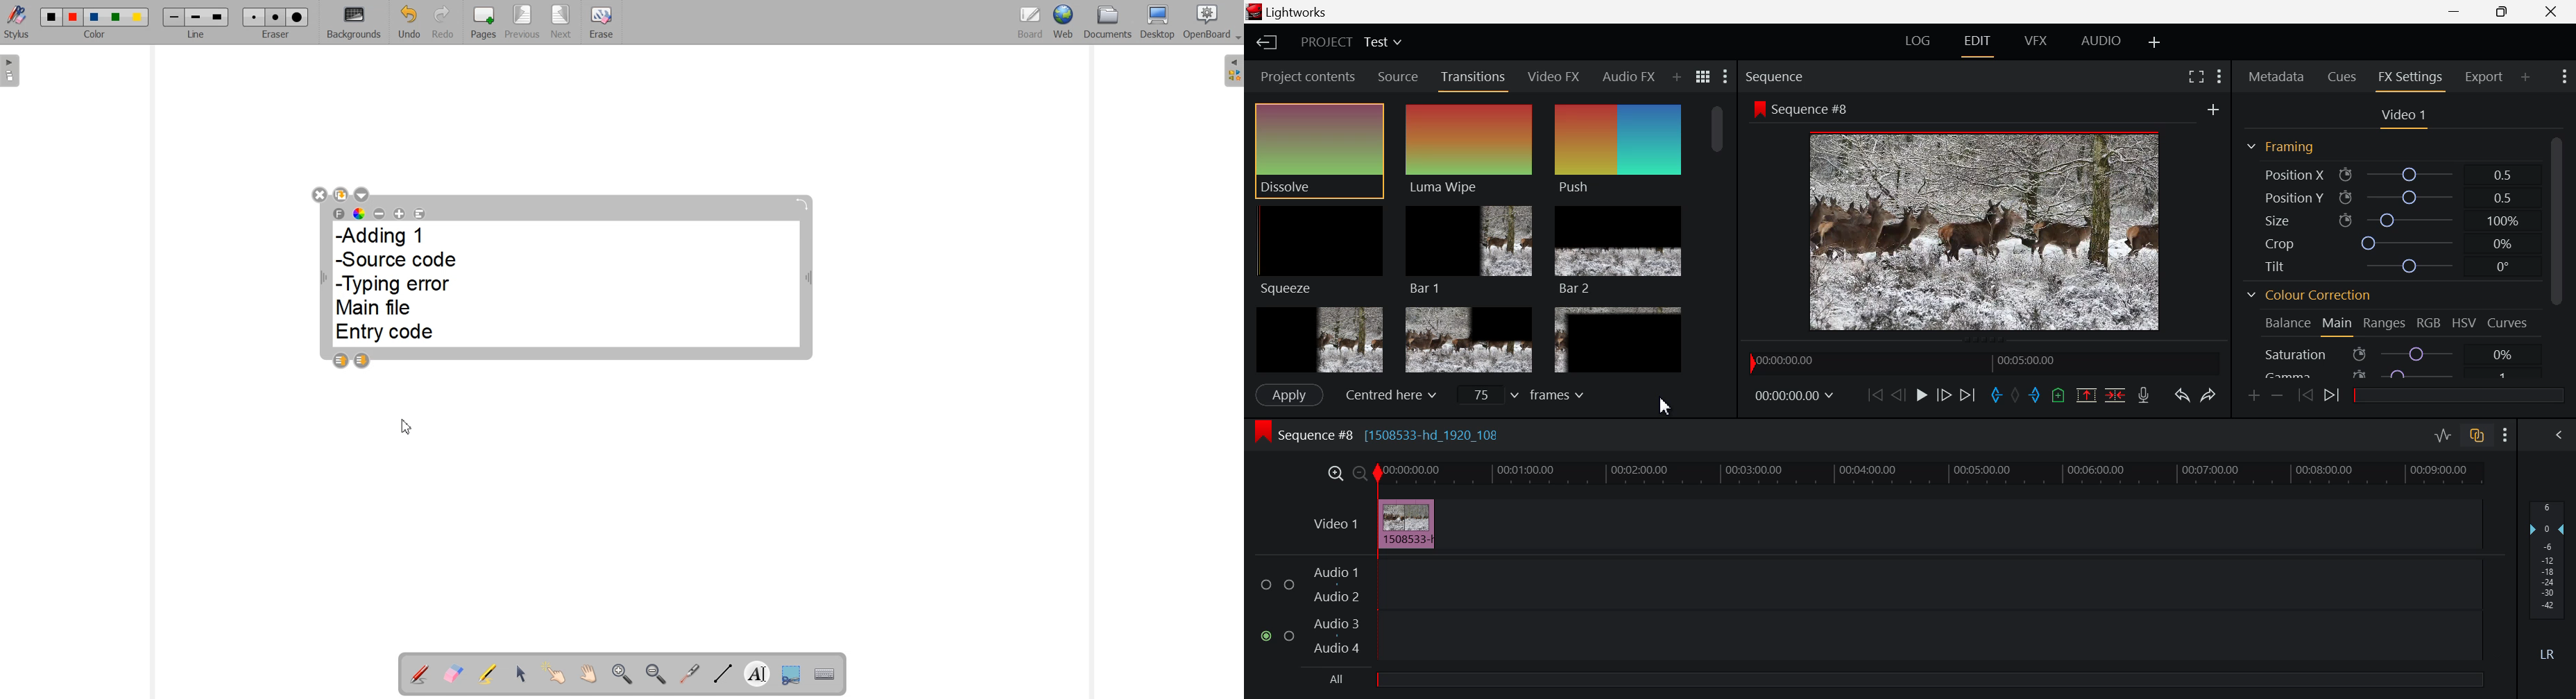  I want to click on Scroll page, so click(588, 675).